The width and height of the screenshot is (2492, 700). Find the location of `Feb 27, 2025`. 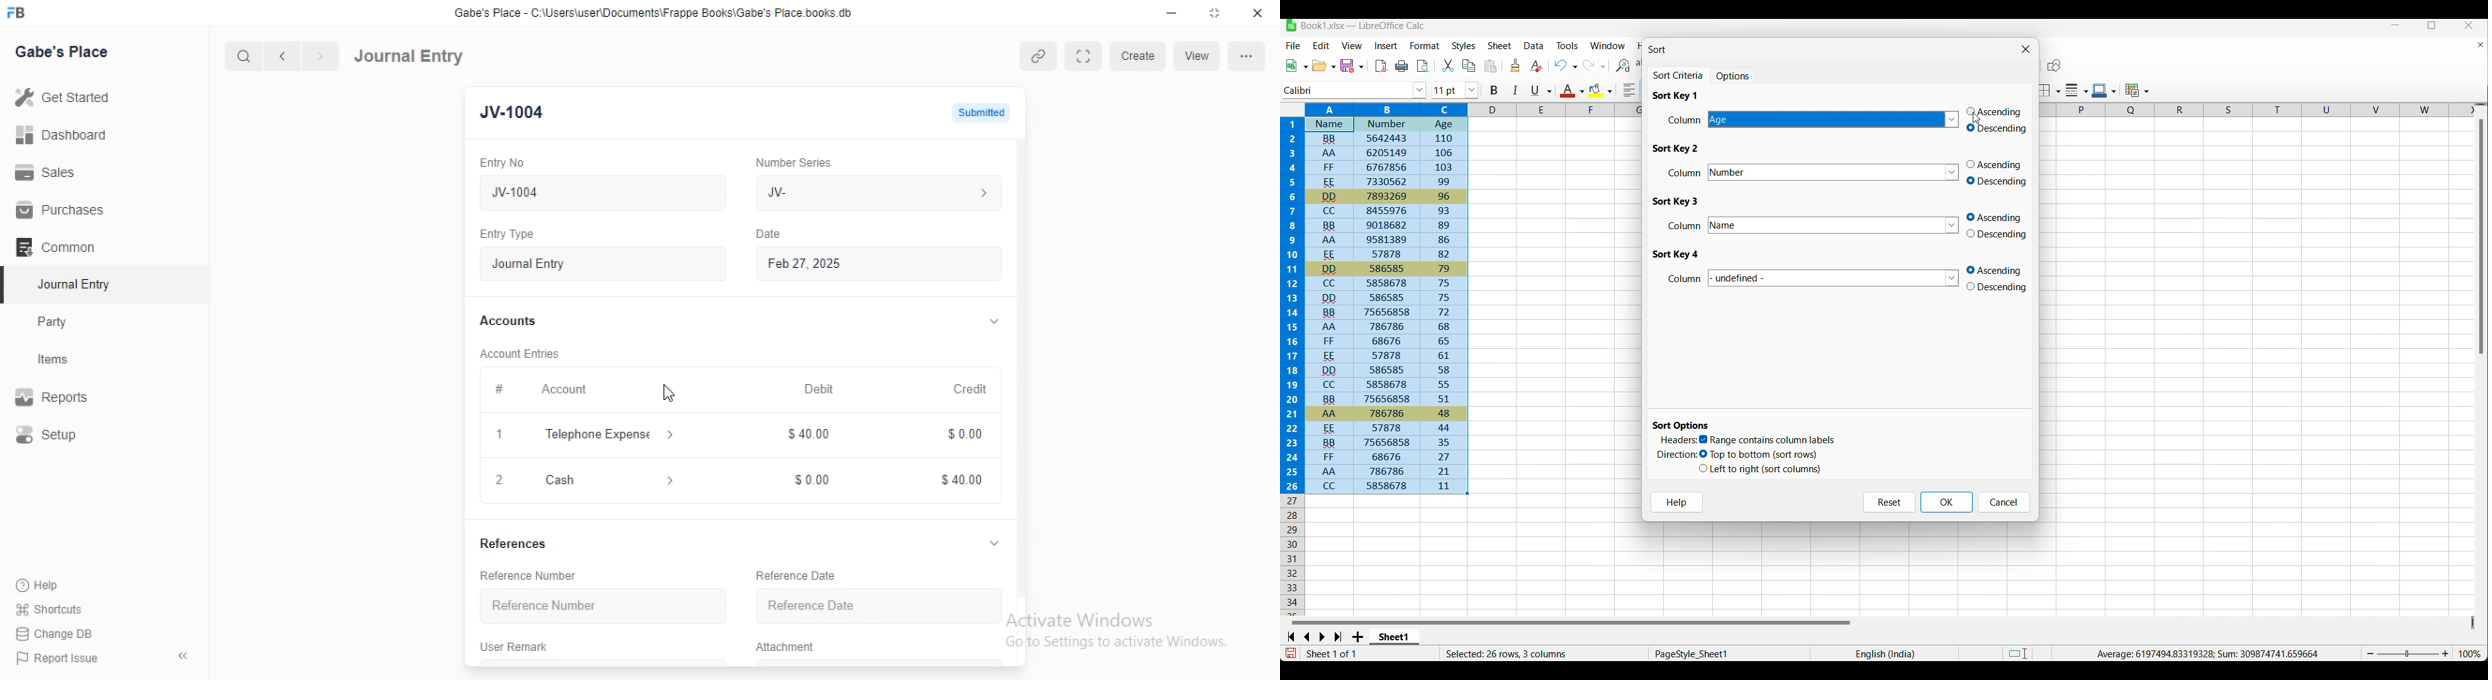

Feb 27, 2025 is located at coordinates (883, 264).